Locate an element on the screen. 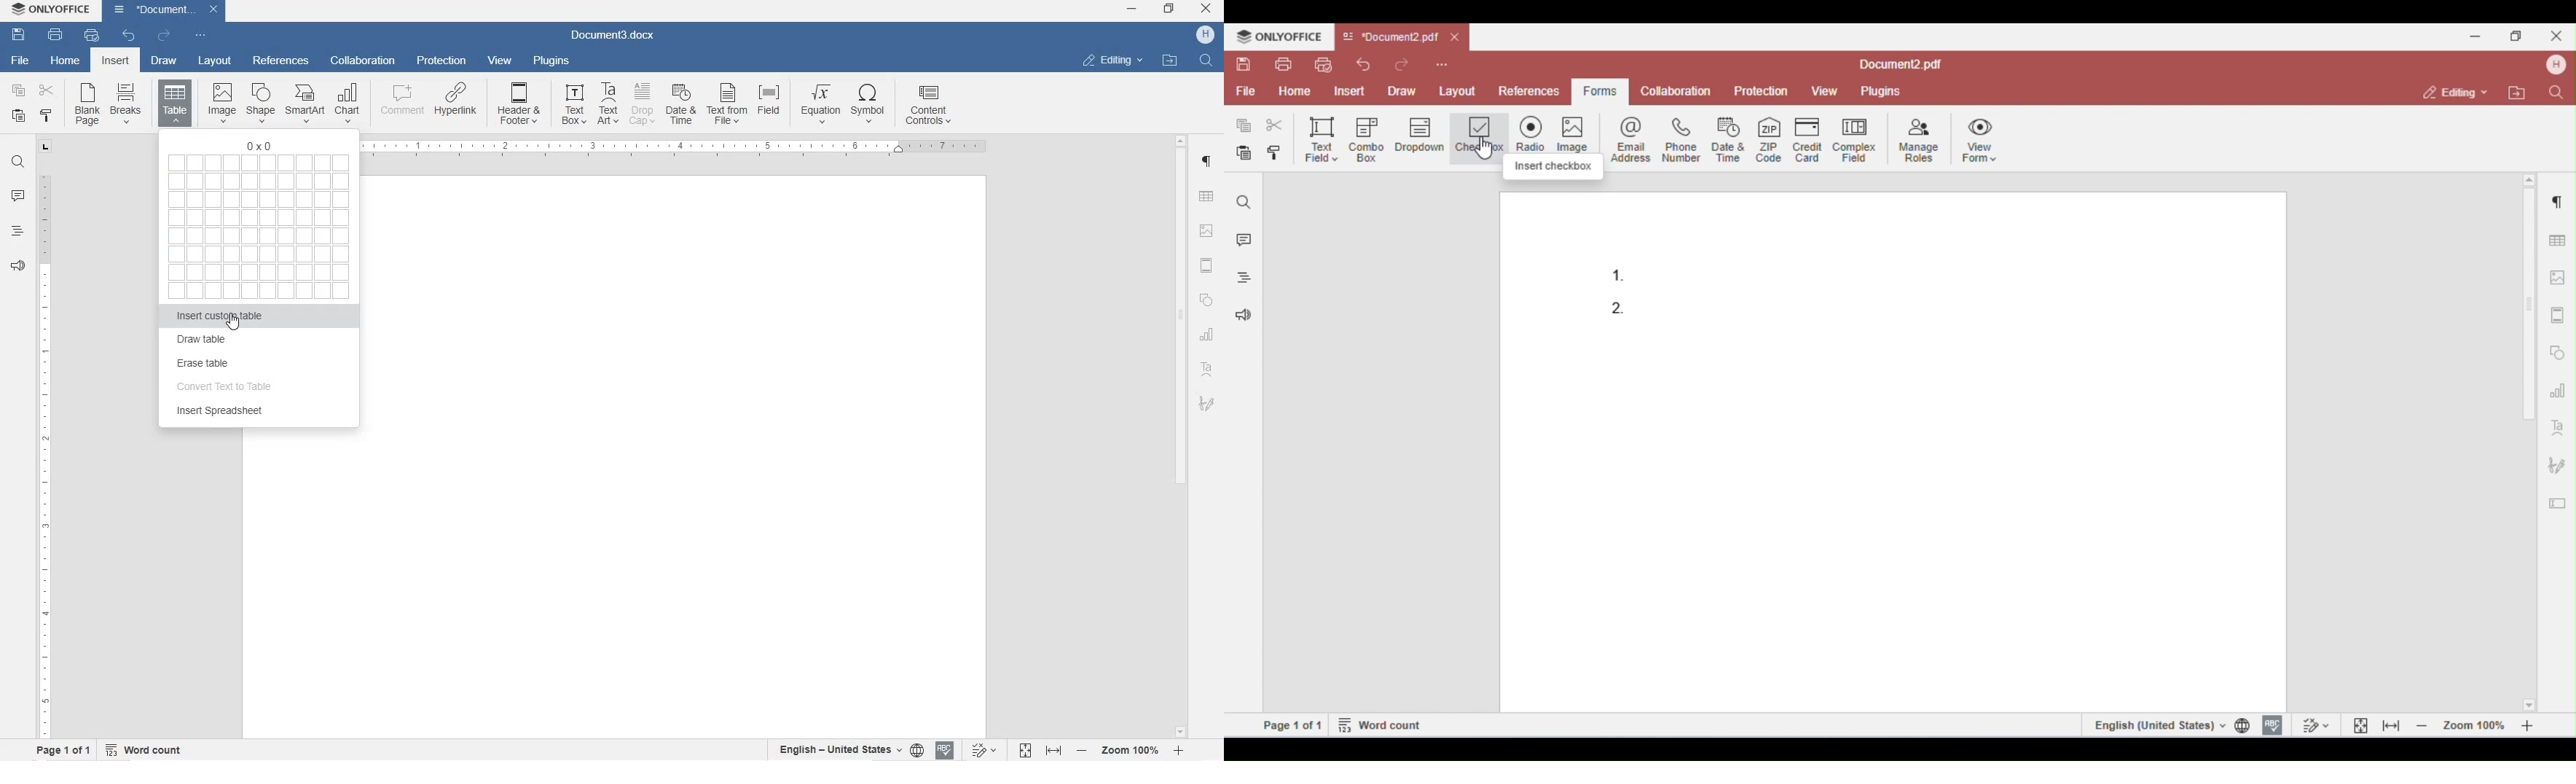 This screenshot has width=2576, height=784. Document3.docx is located at coordinates (613, 34).